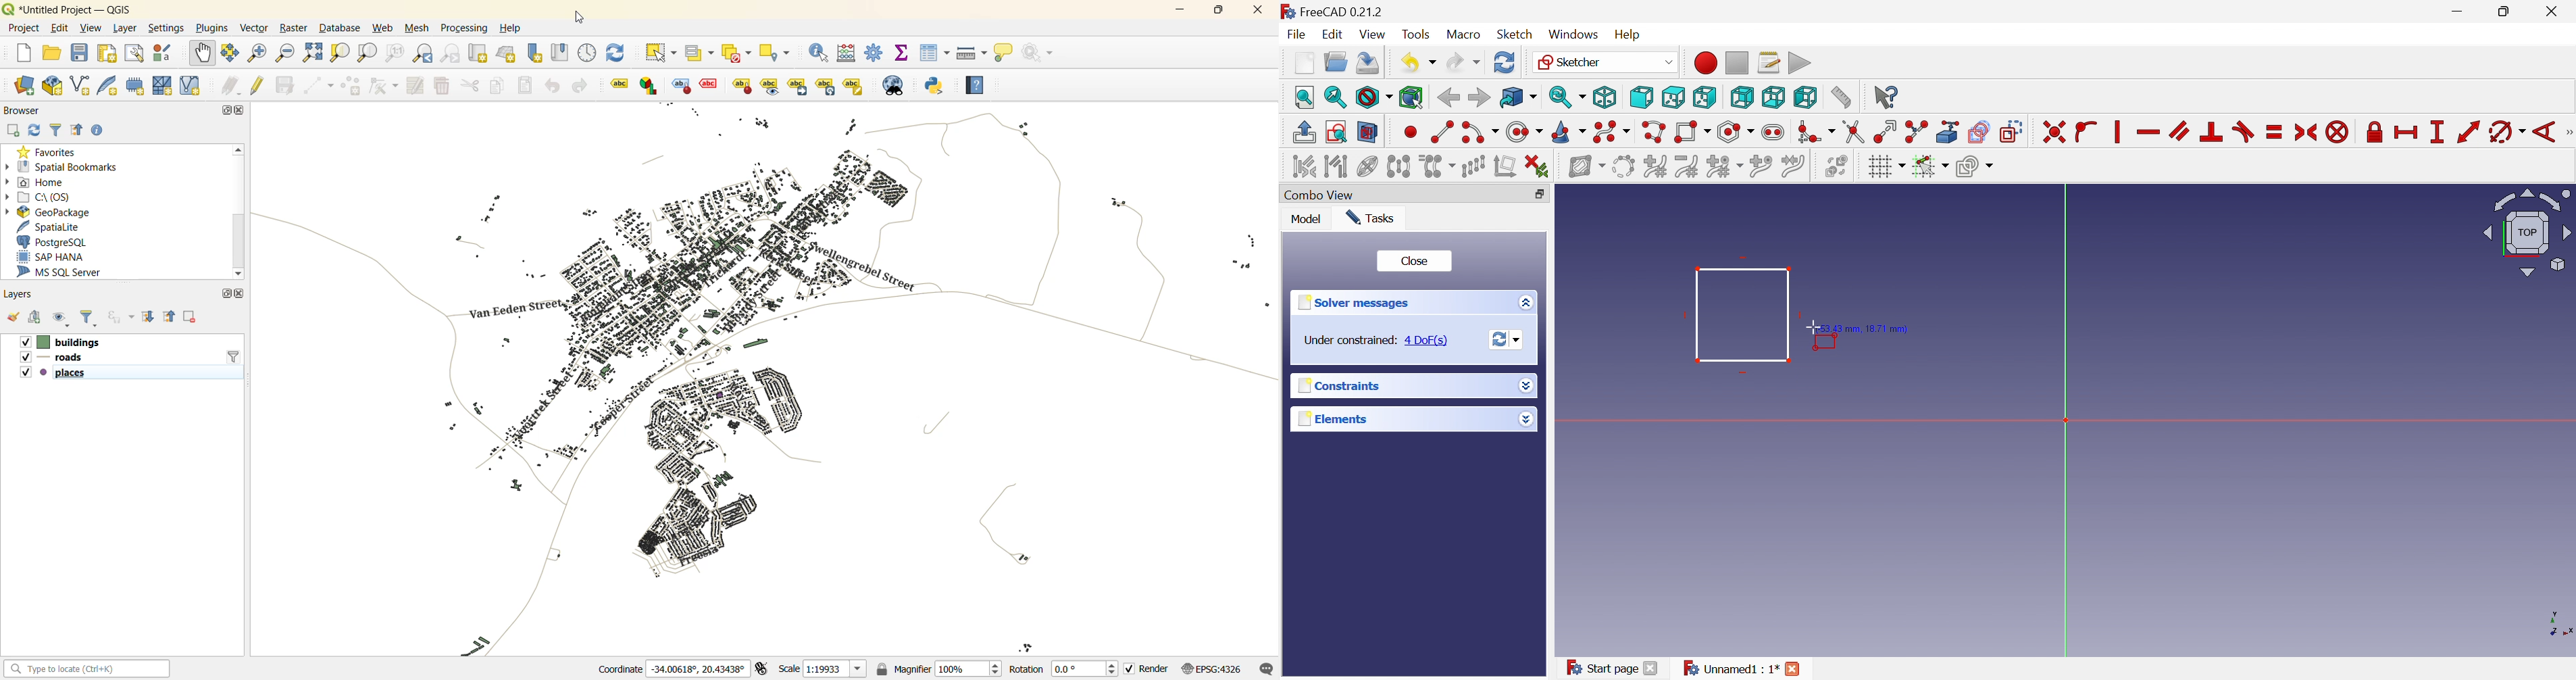  What do you see at coordinates (8, 9) in the screenshot?
I see `logo` at bounding box center [8, 9].